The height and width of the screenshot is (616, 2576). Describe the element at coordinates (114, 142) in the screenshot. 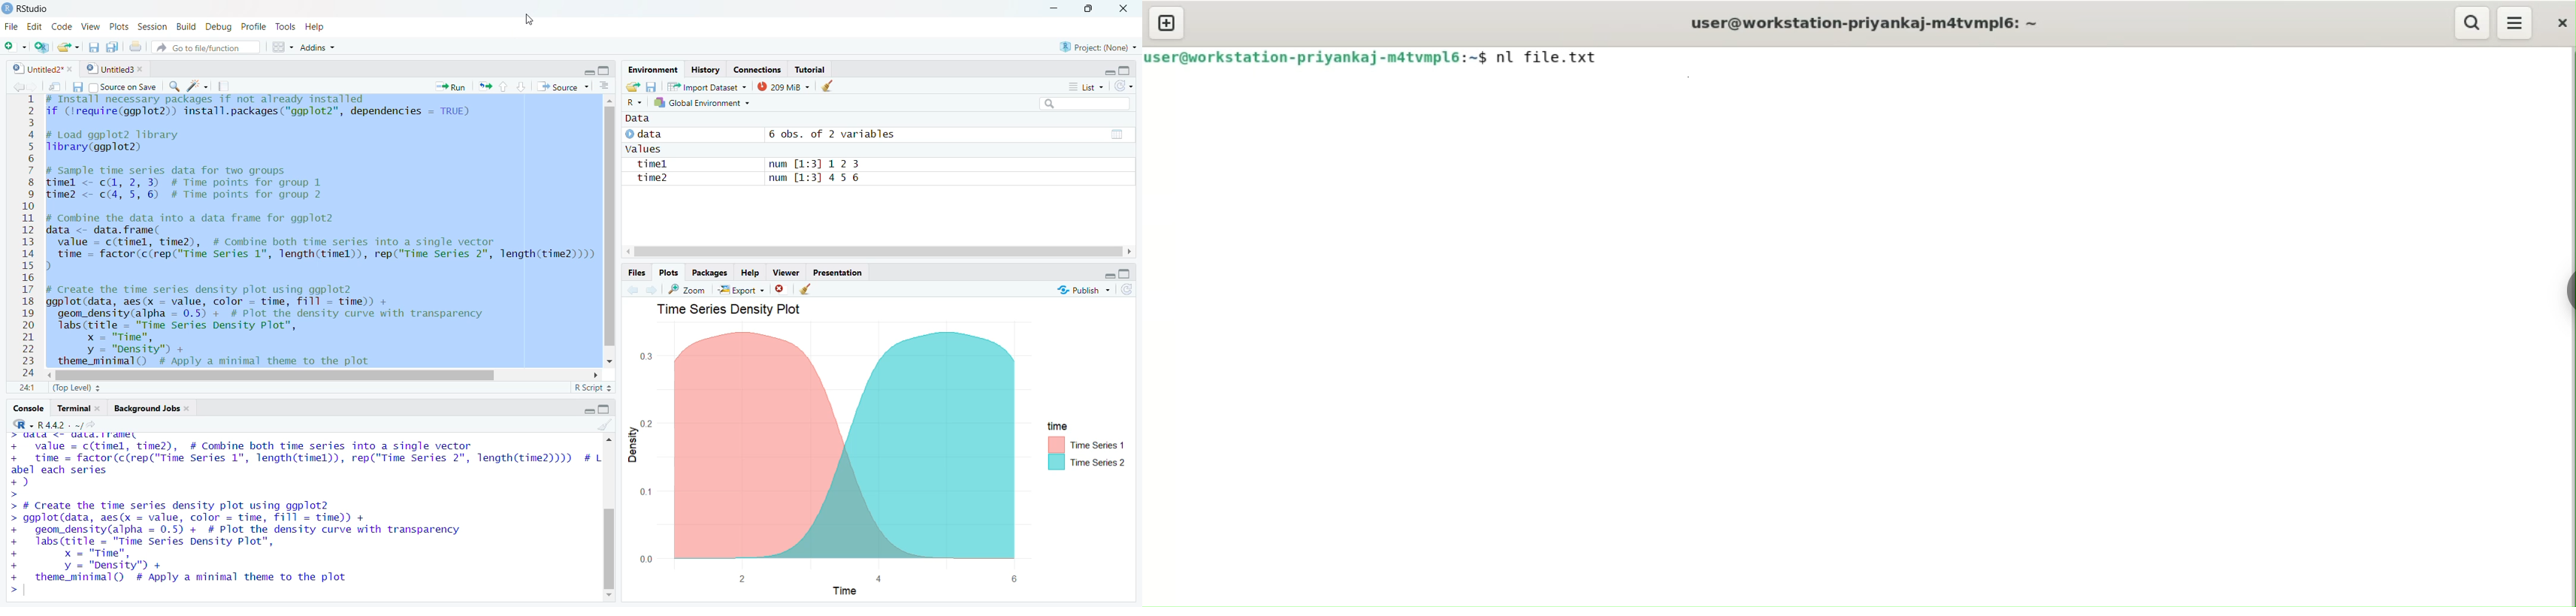

I see `# Load ggplot2 library
library(ggplot2)` at that location.